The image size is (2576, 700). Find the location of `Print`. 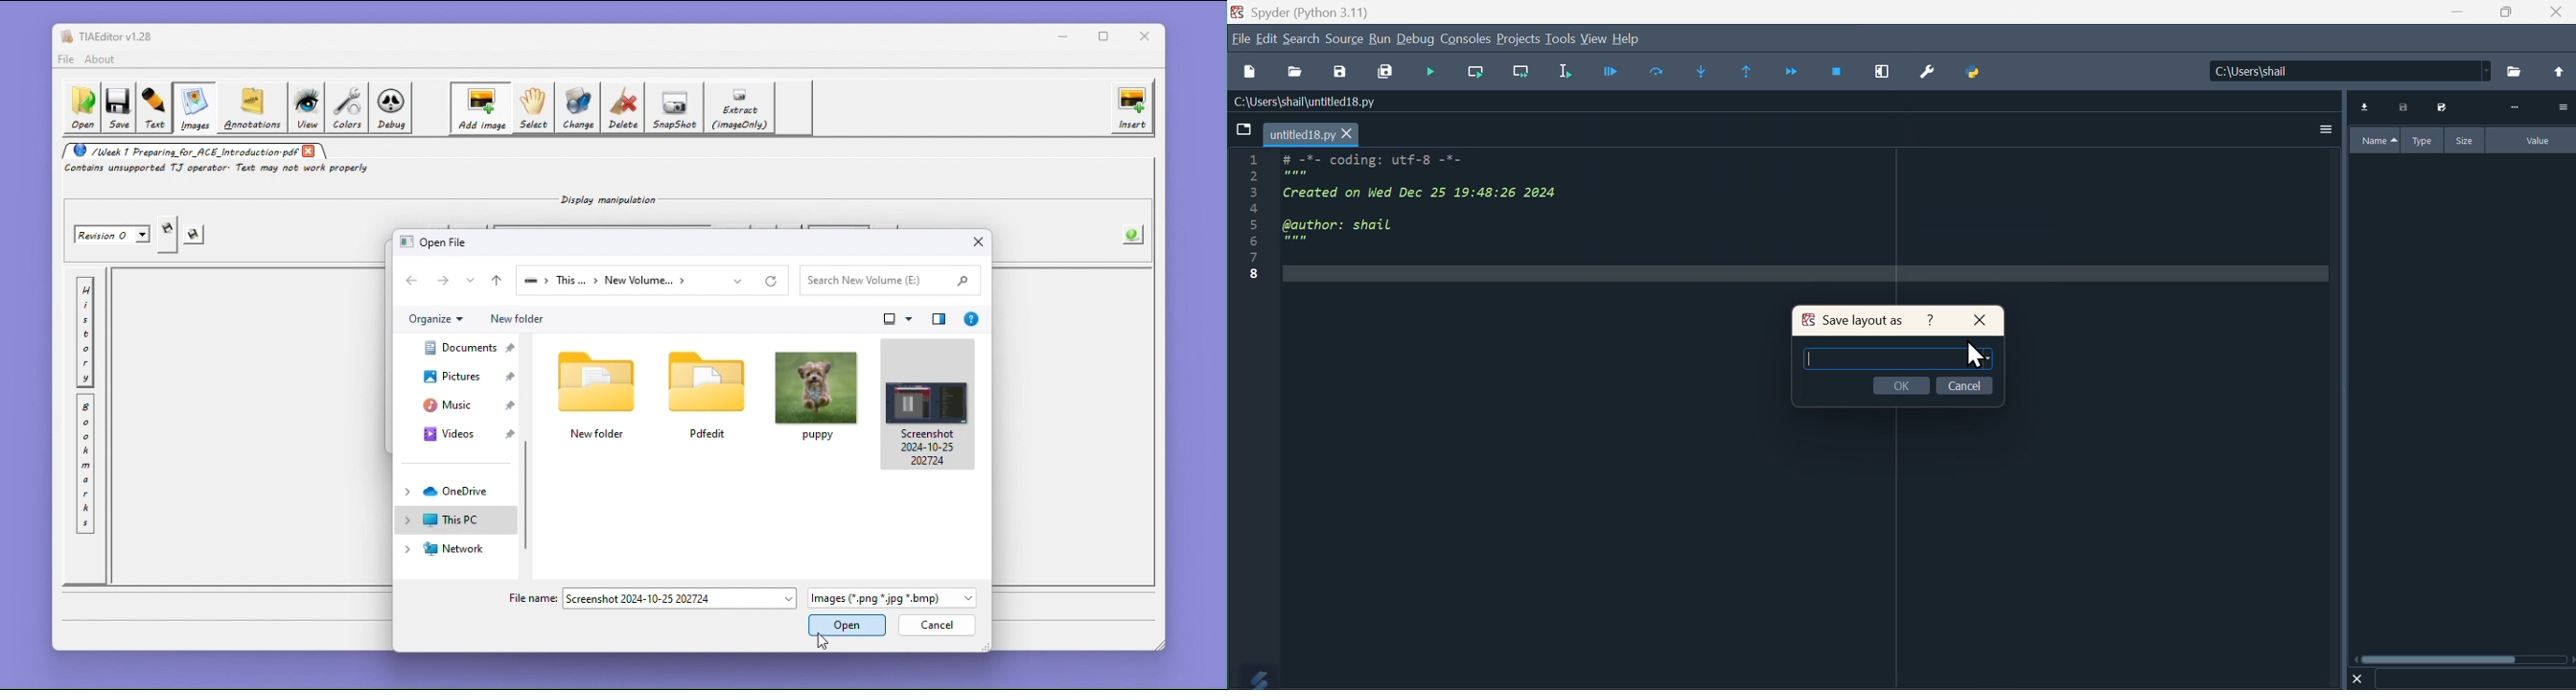

Print is located at coordinates (2405, 107).